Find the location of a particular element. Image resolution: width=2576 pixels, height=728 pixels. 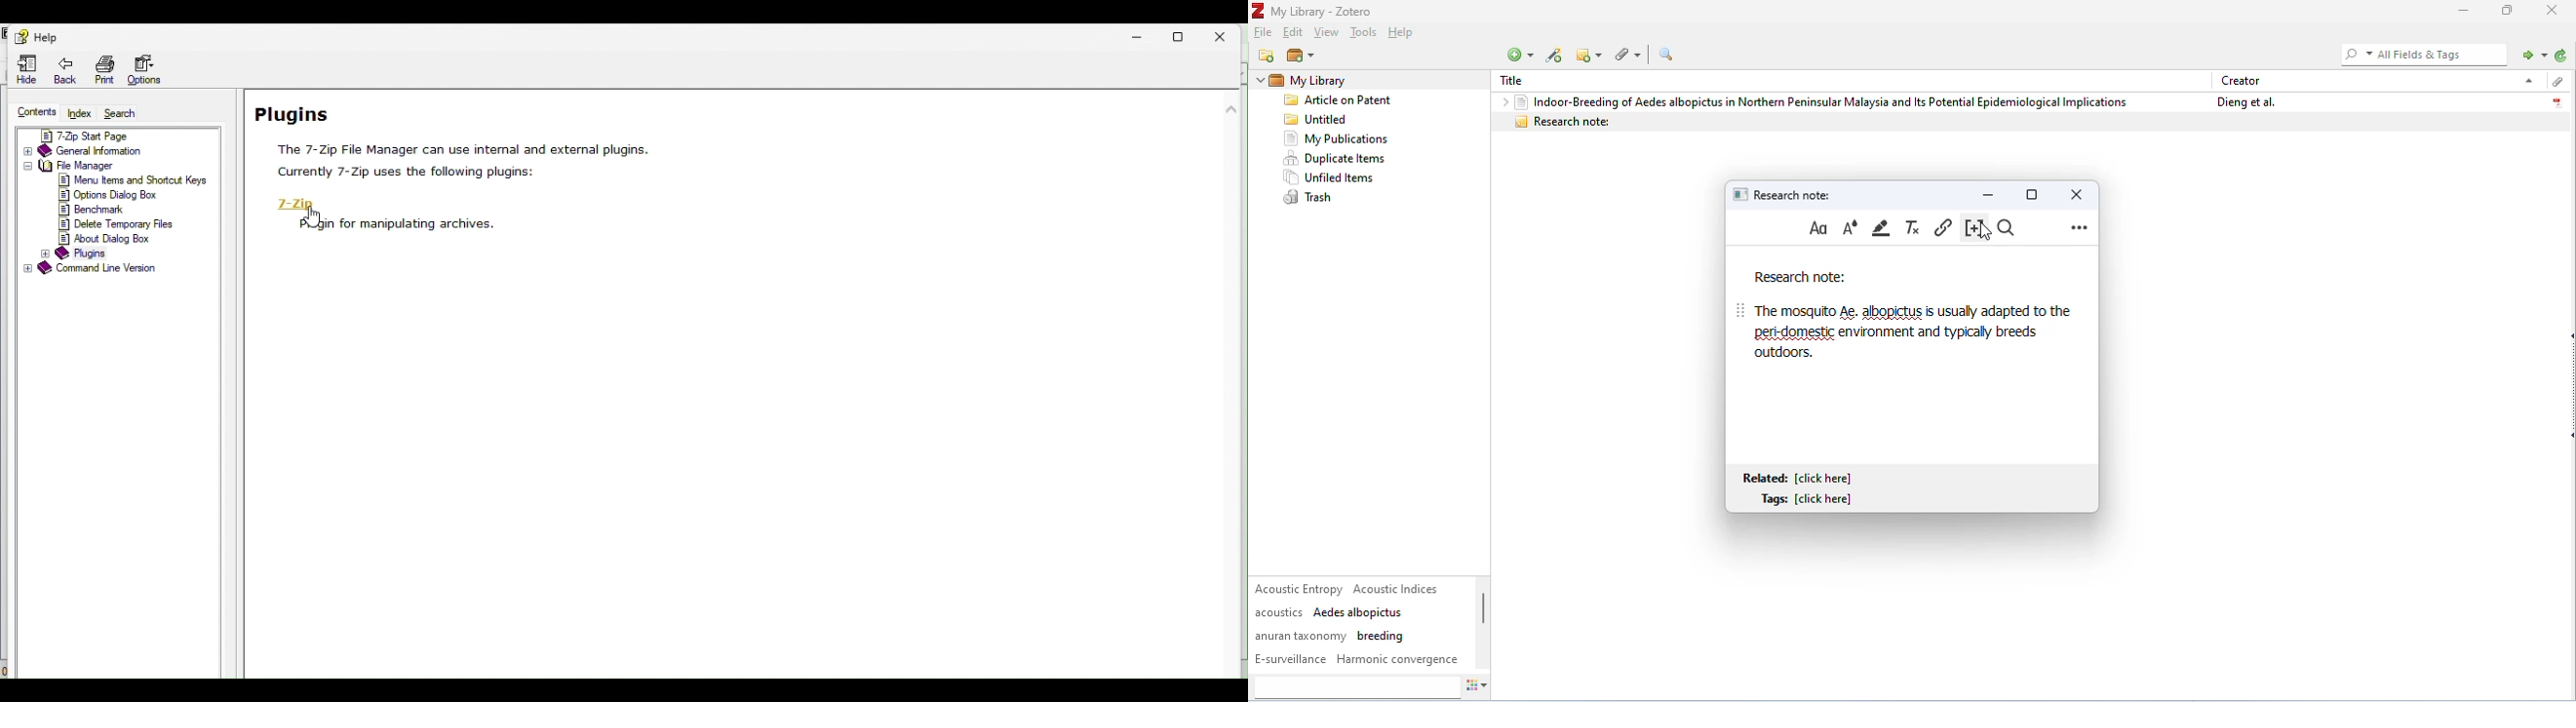

Indoor-Breeding of Aedes albopictus in Northern Peninsular Malaysia and Its Potential Epidemiological Implications is located at coordinates (1821, 101).